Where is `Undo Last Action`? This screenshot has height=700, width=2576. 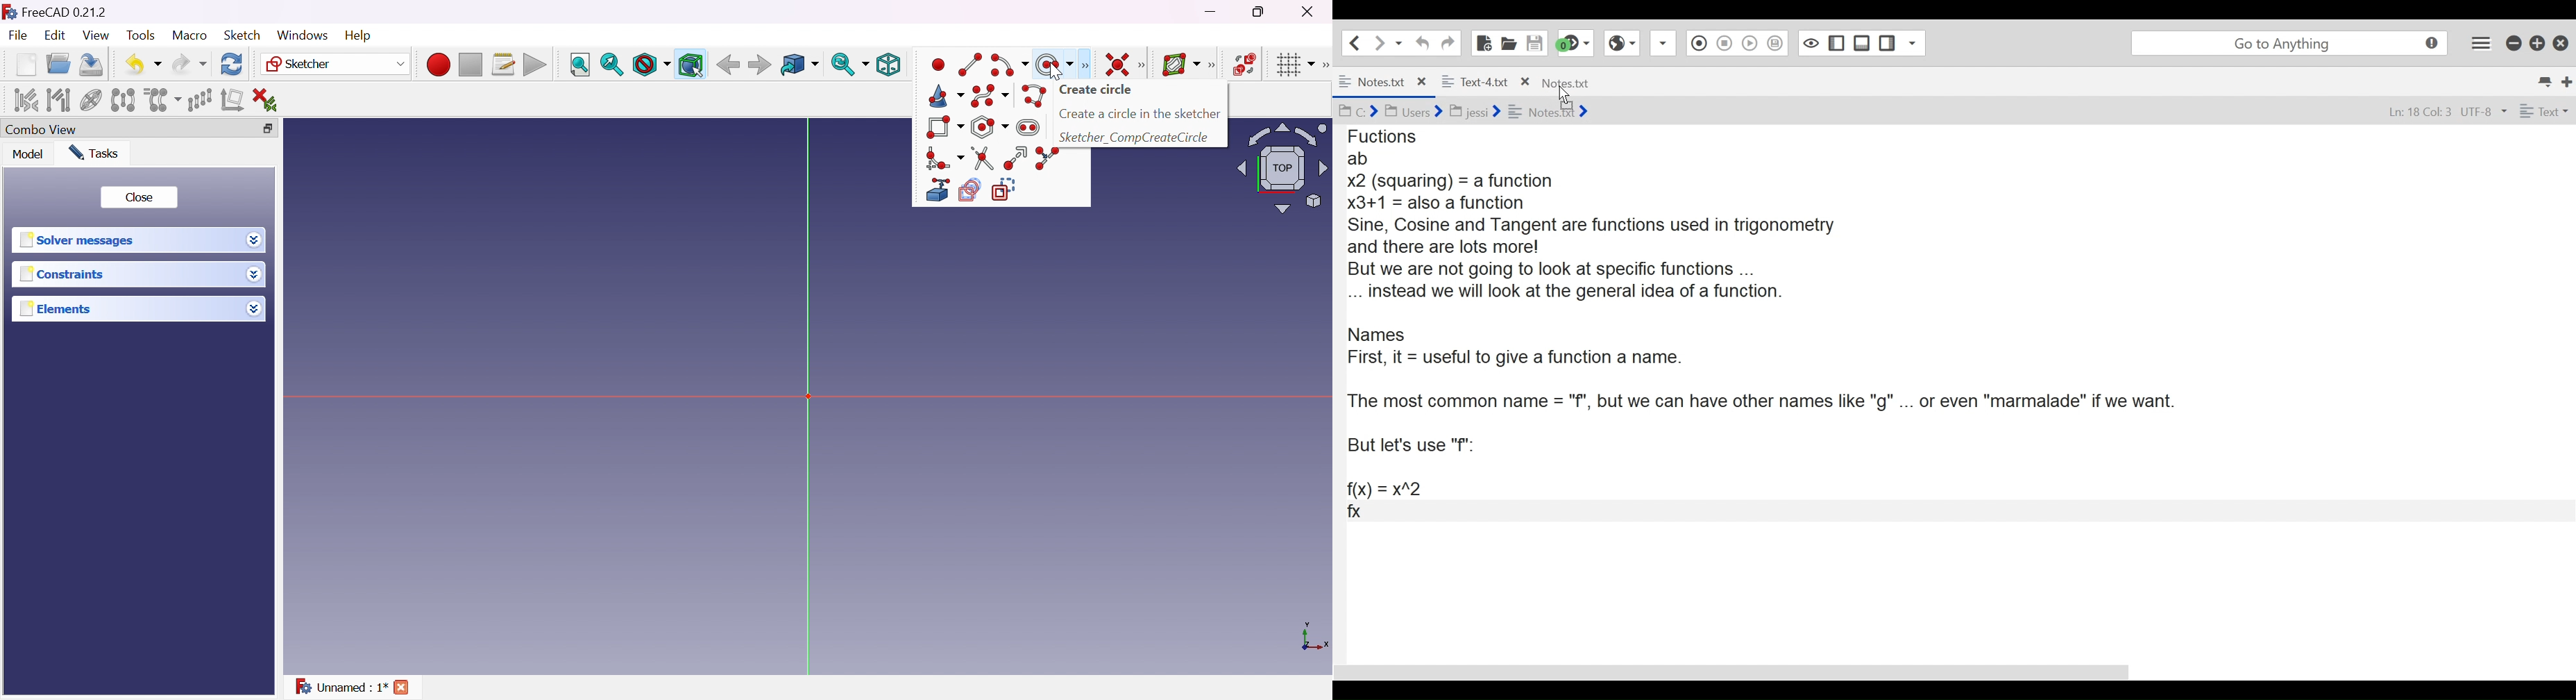 Undo Last Action is located at coordinates (1421, 43).